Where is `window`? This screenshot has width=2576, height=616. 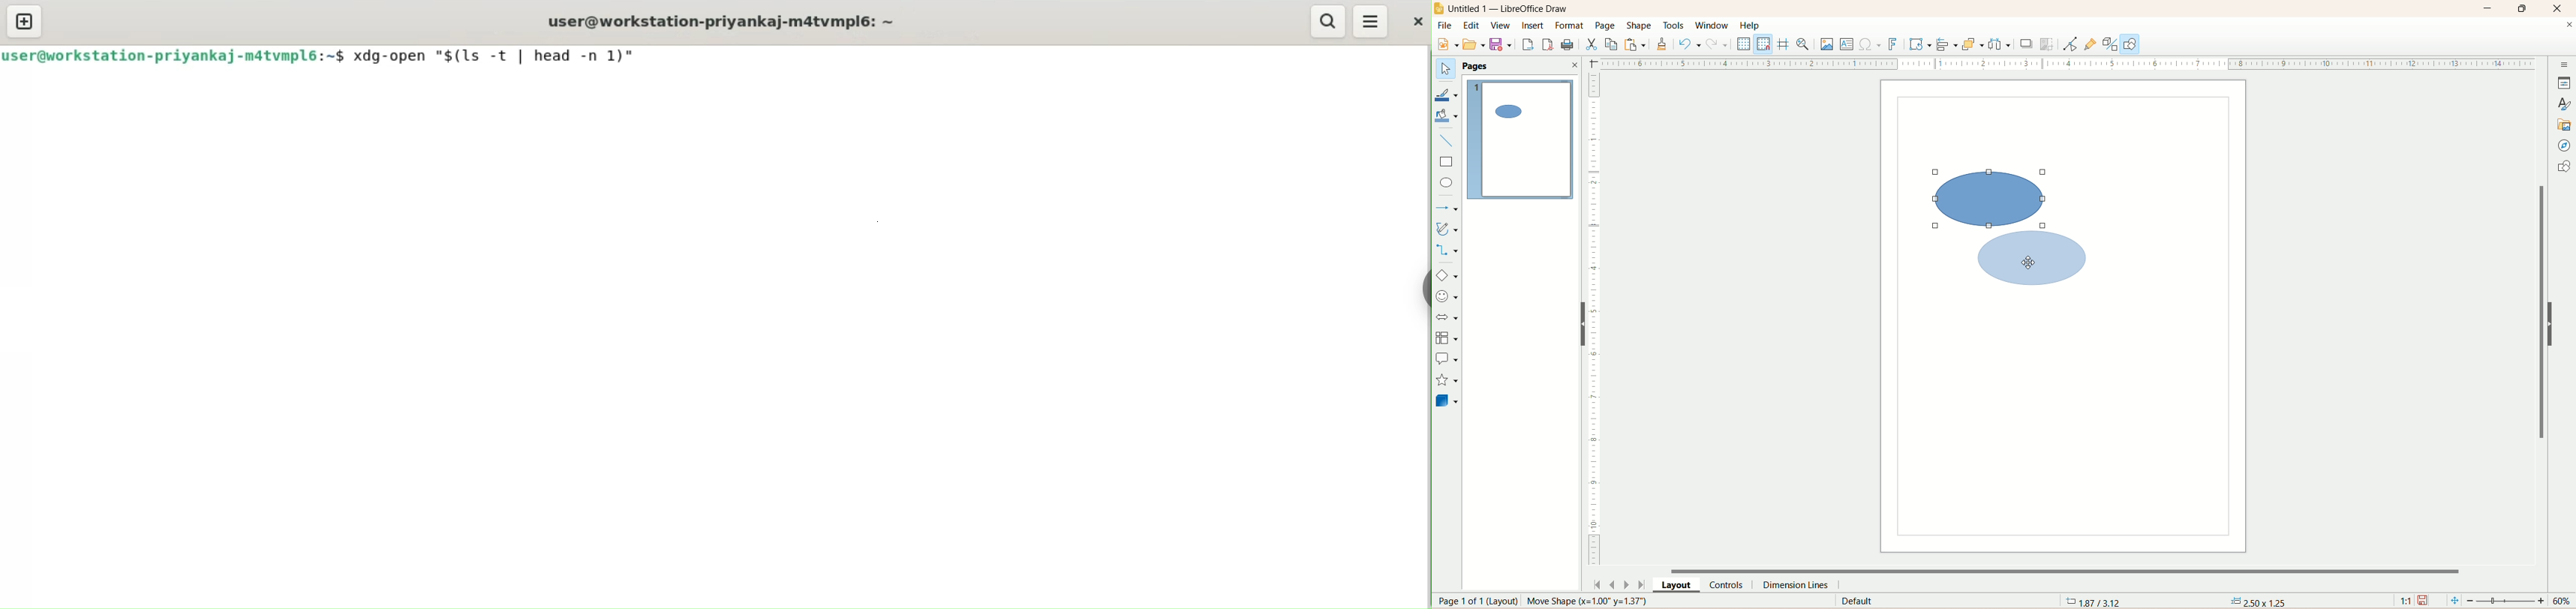 window is located at coordinates (1712, 26).